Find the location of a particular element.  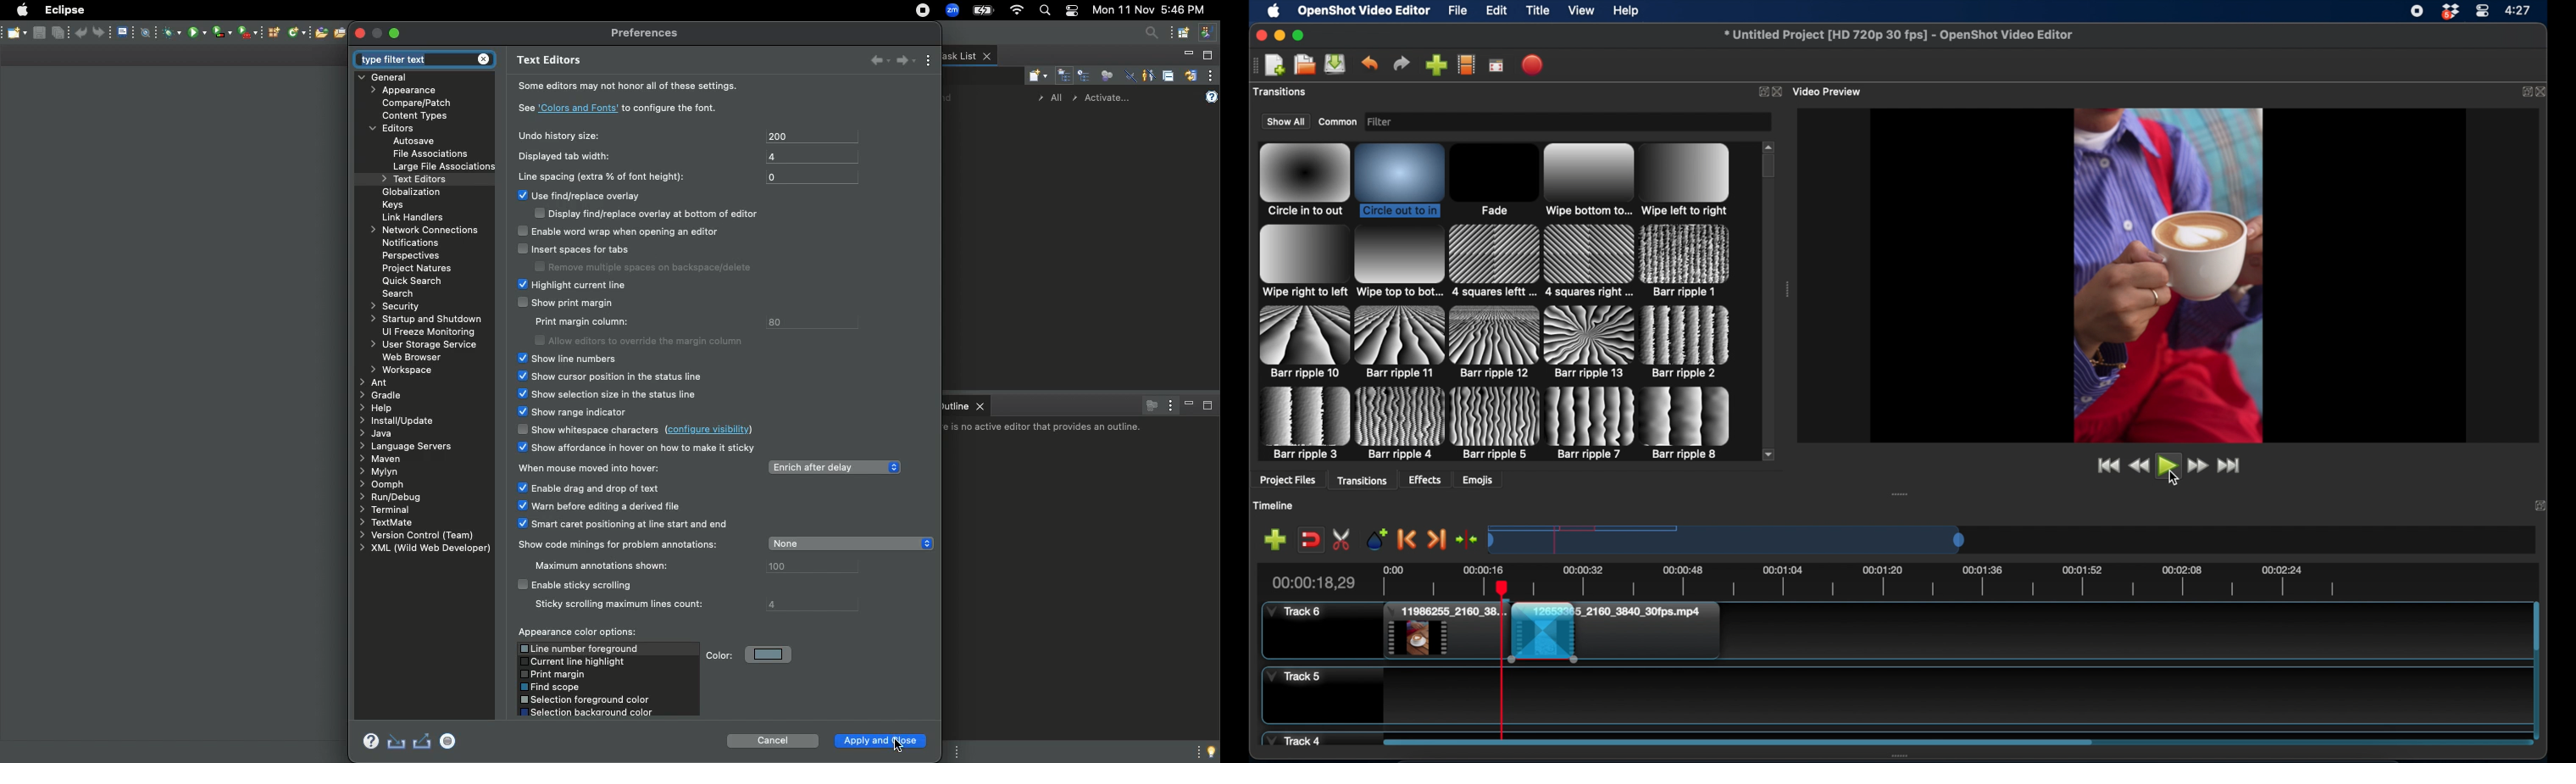

clip is located at coordinates (1445, 632).